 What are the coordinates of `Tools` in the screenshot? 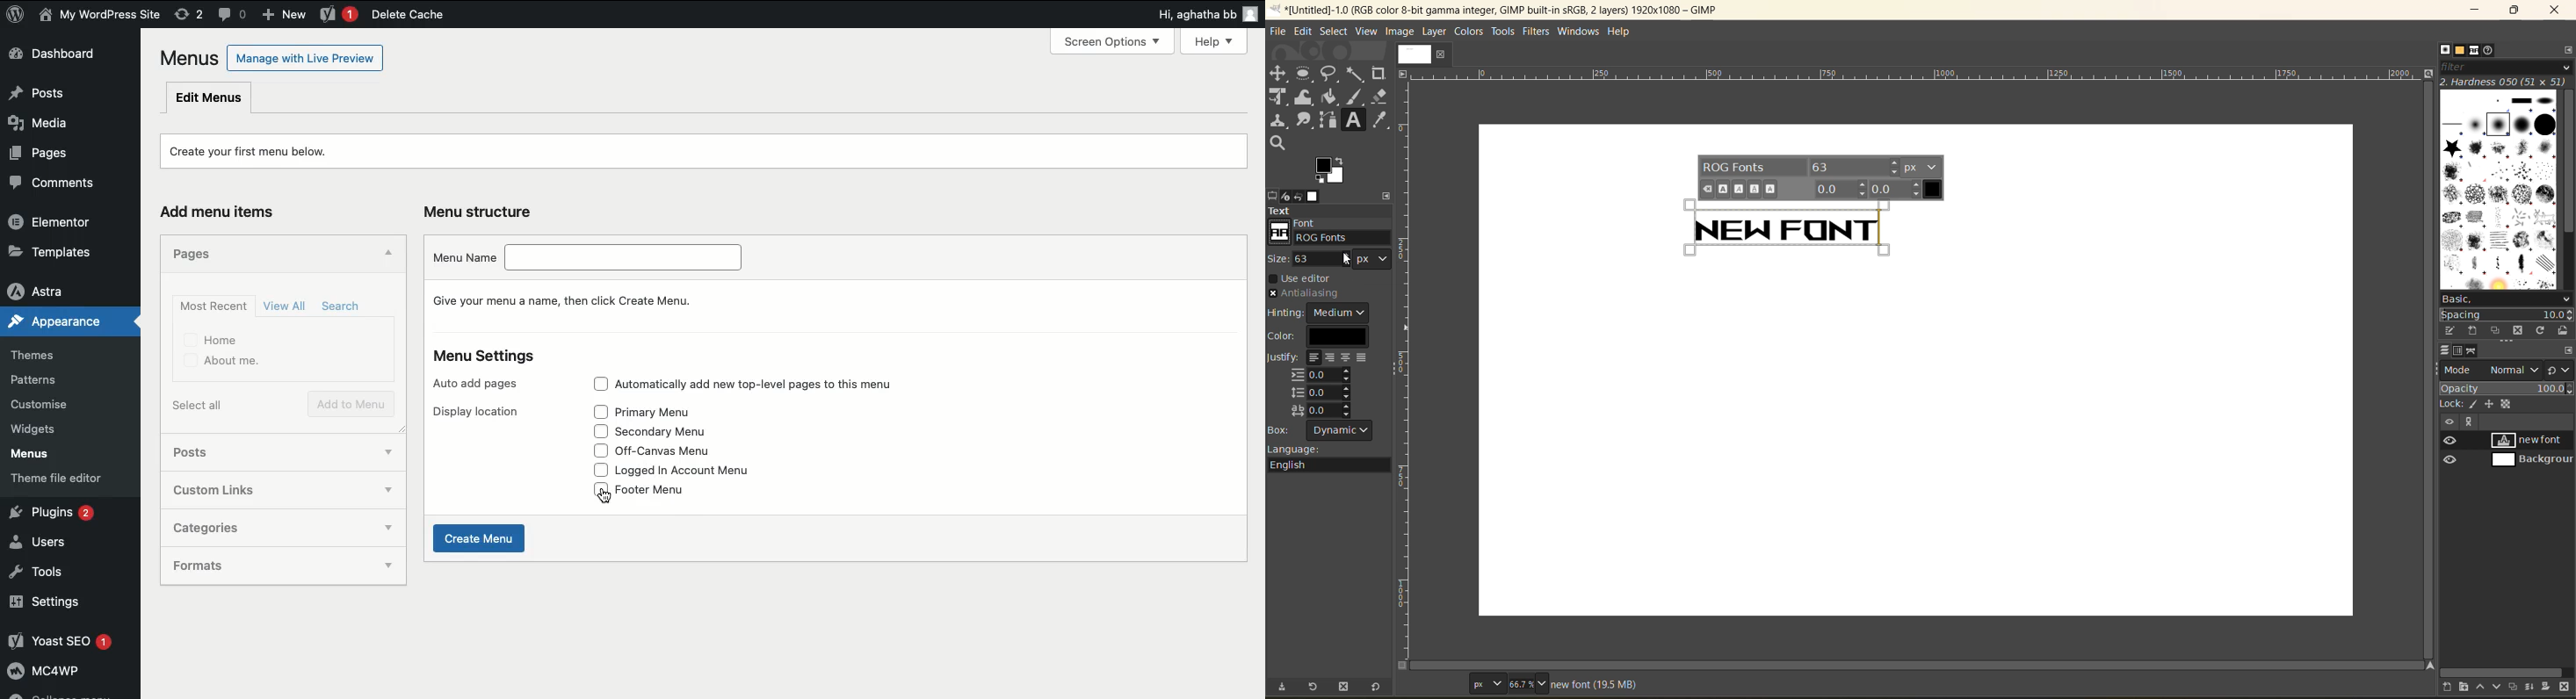 It's located at (44, 573).